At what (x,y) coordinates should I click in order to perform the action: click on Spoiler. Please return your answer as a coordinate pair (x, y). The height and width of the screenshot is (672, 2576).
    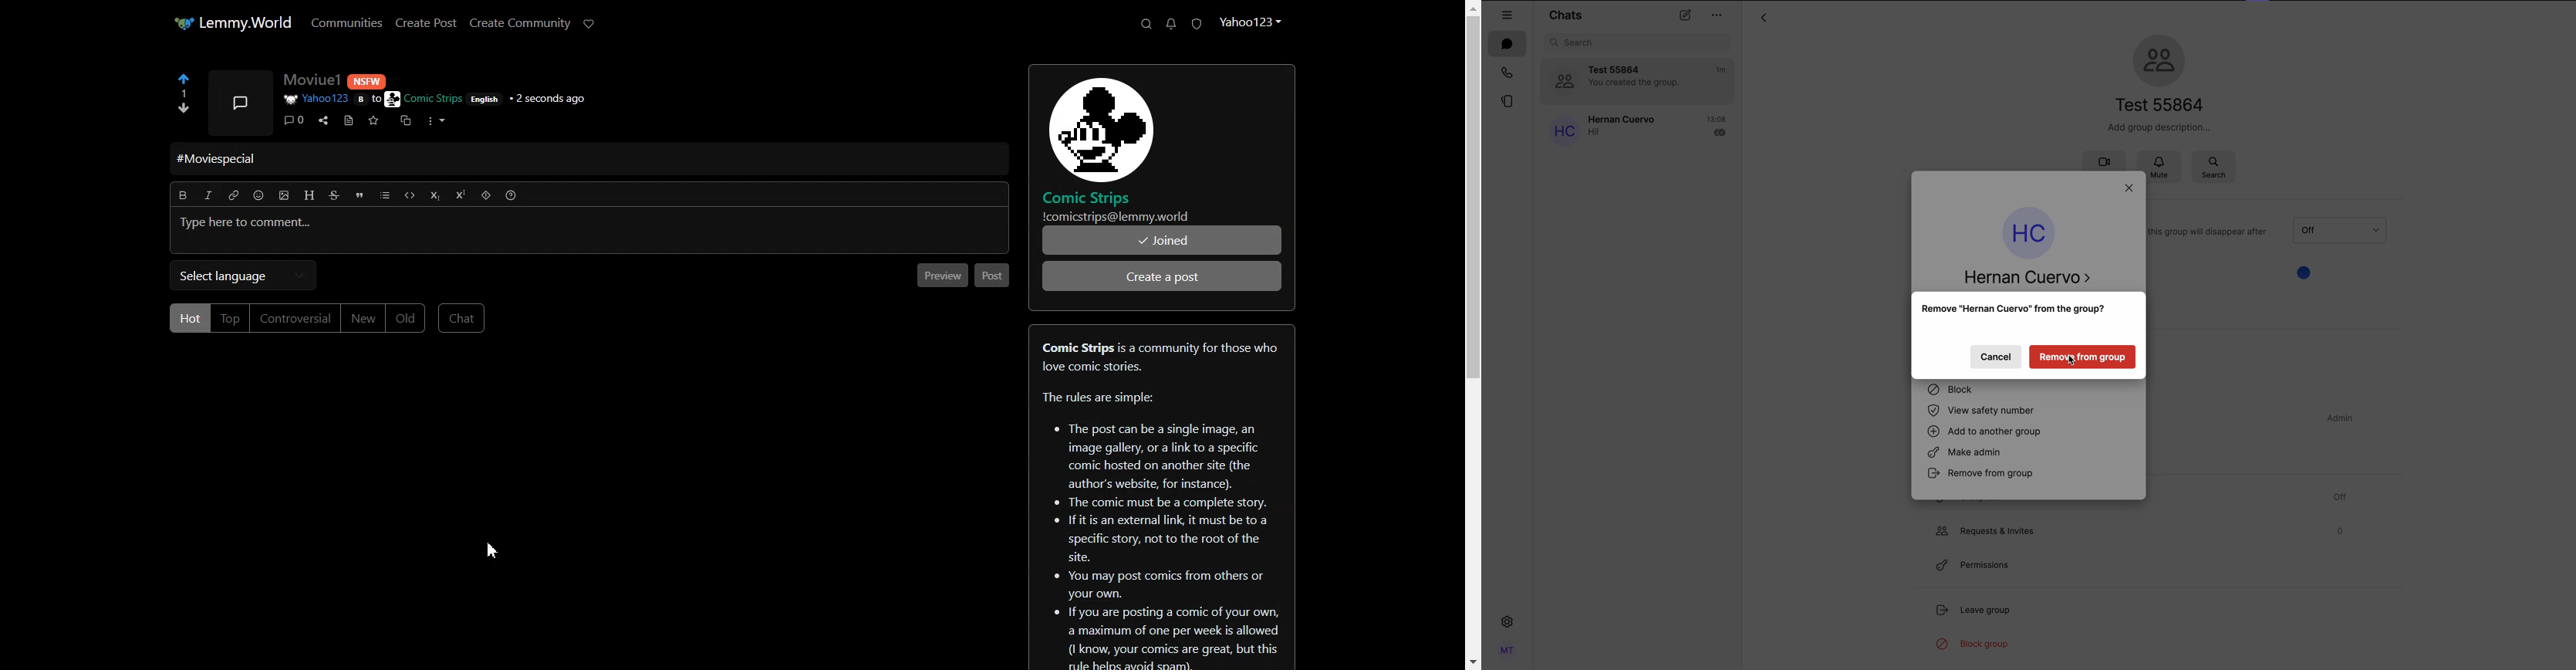
    Looking at the image, I should click on (487, 195).